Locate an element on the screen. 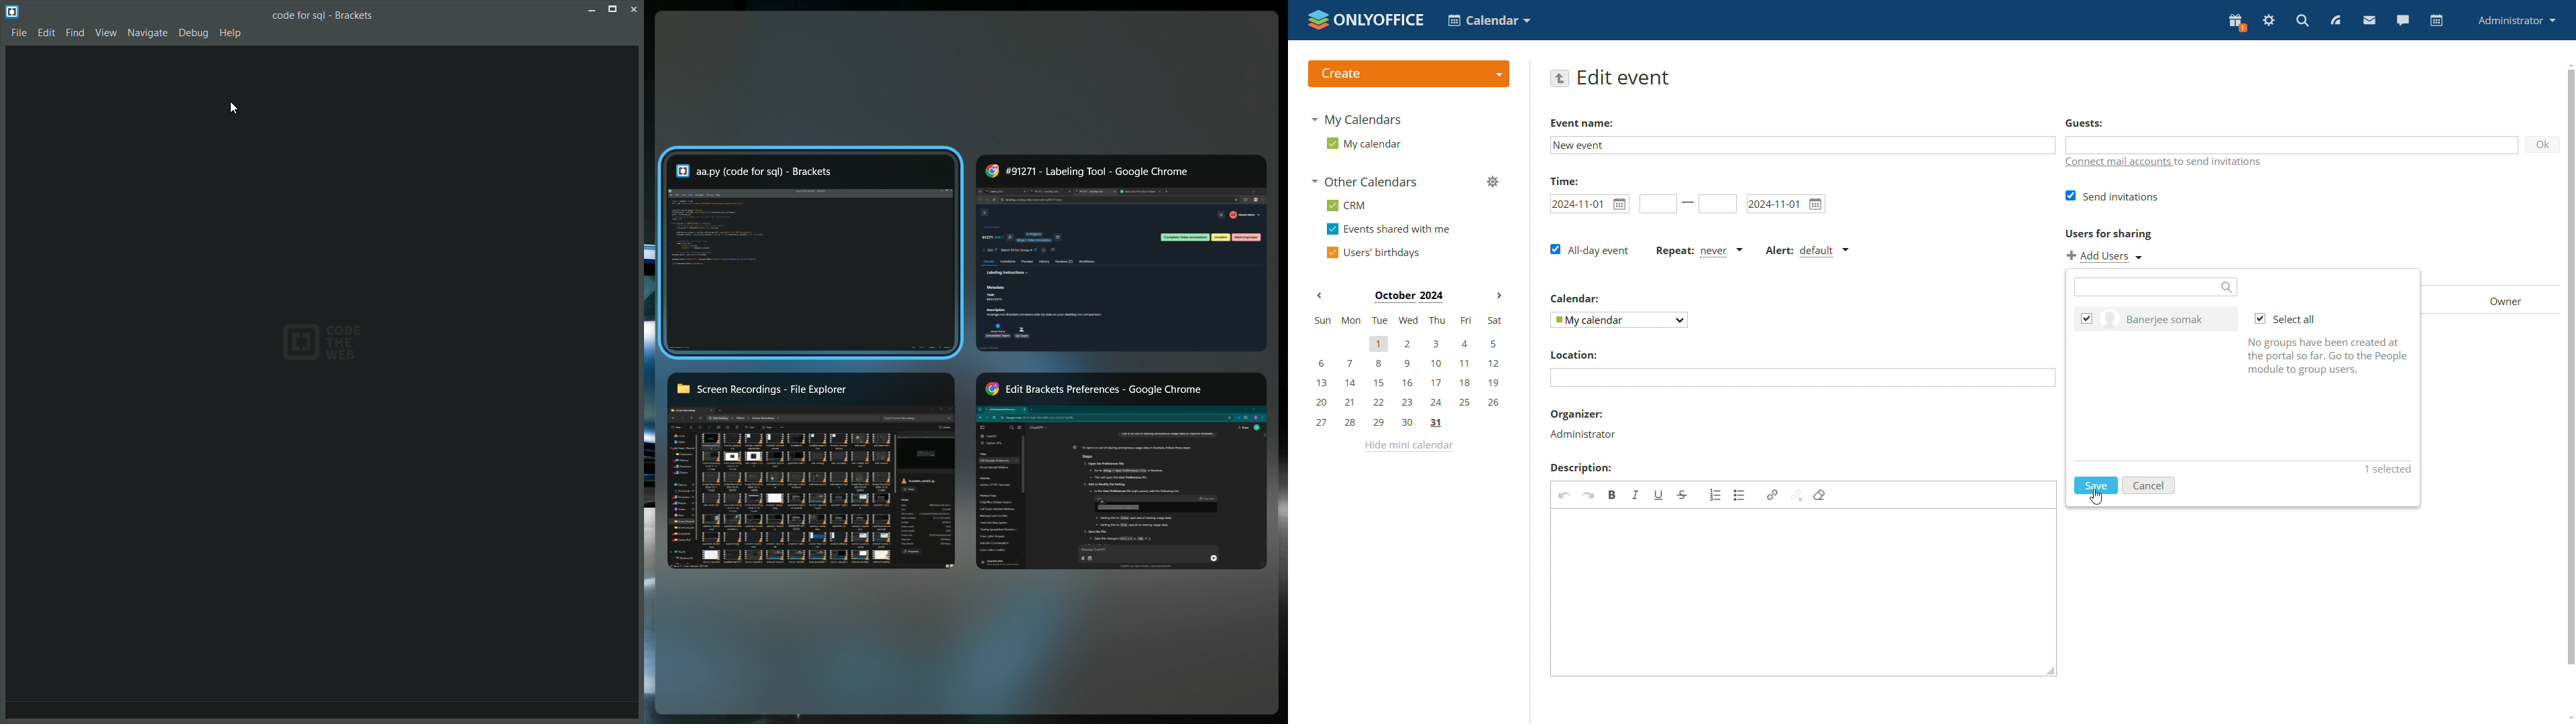 This screenshot has width=2576, height=728. alert type is located at coordinates (1807, 251).